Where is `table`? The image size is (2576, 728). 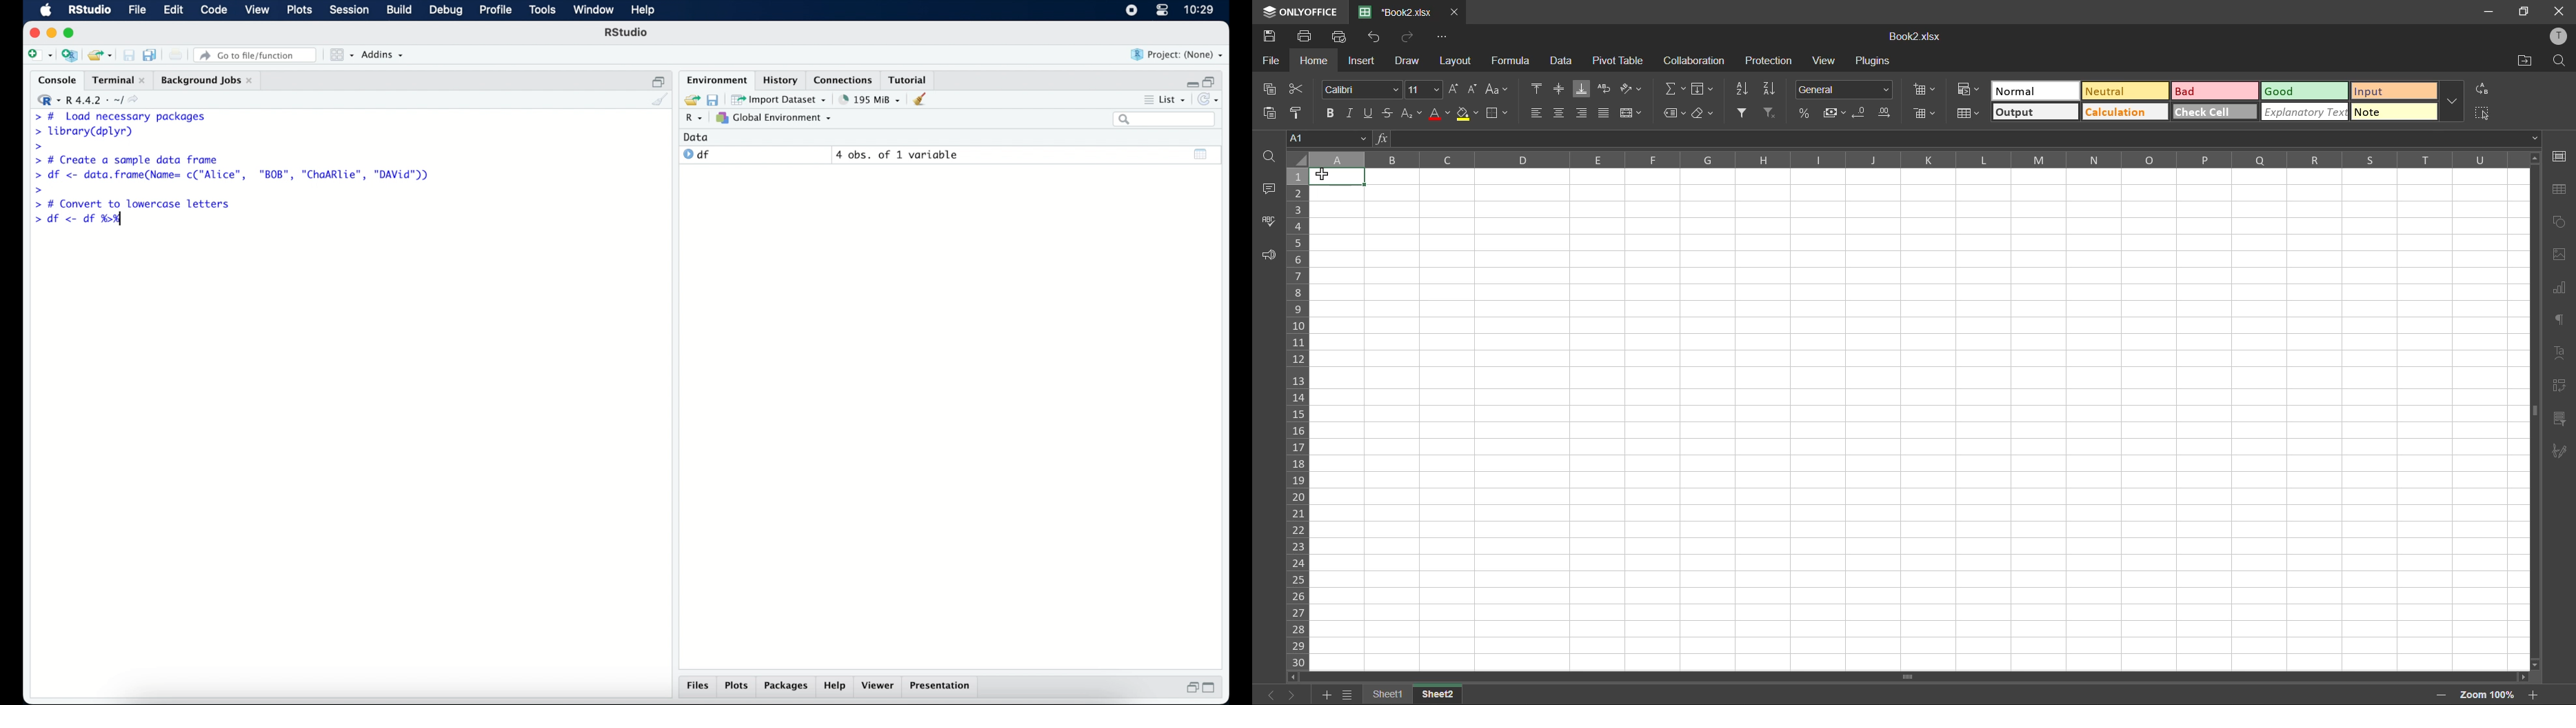
table is located at coordinates (2561, 190).